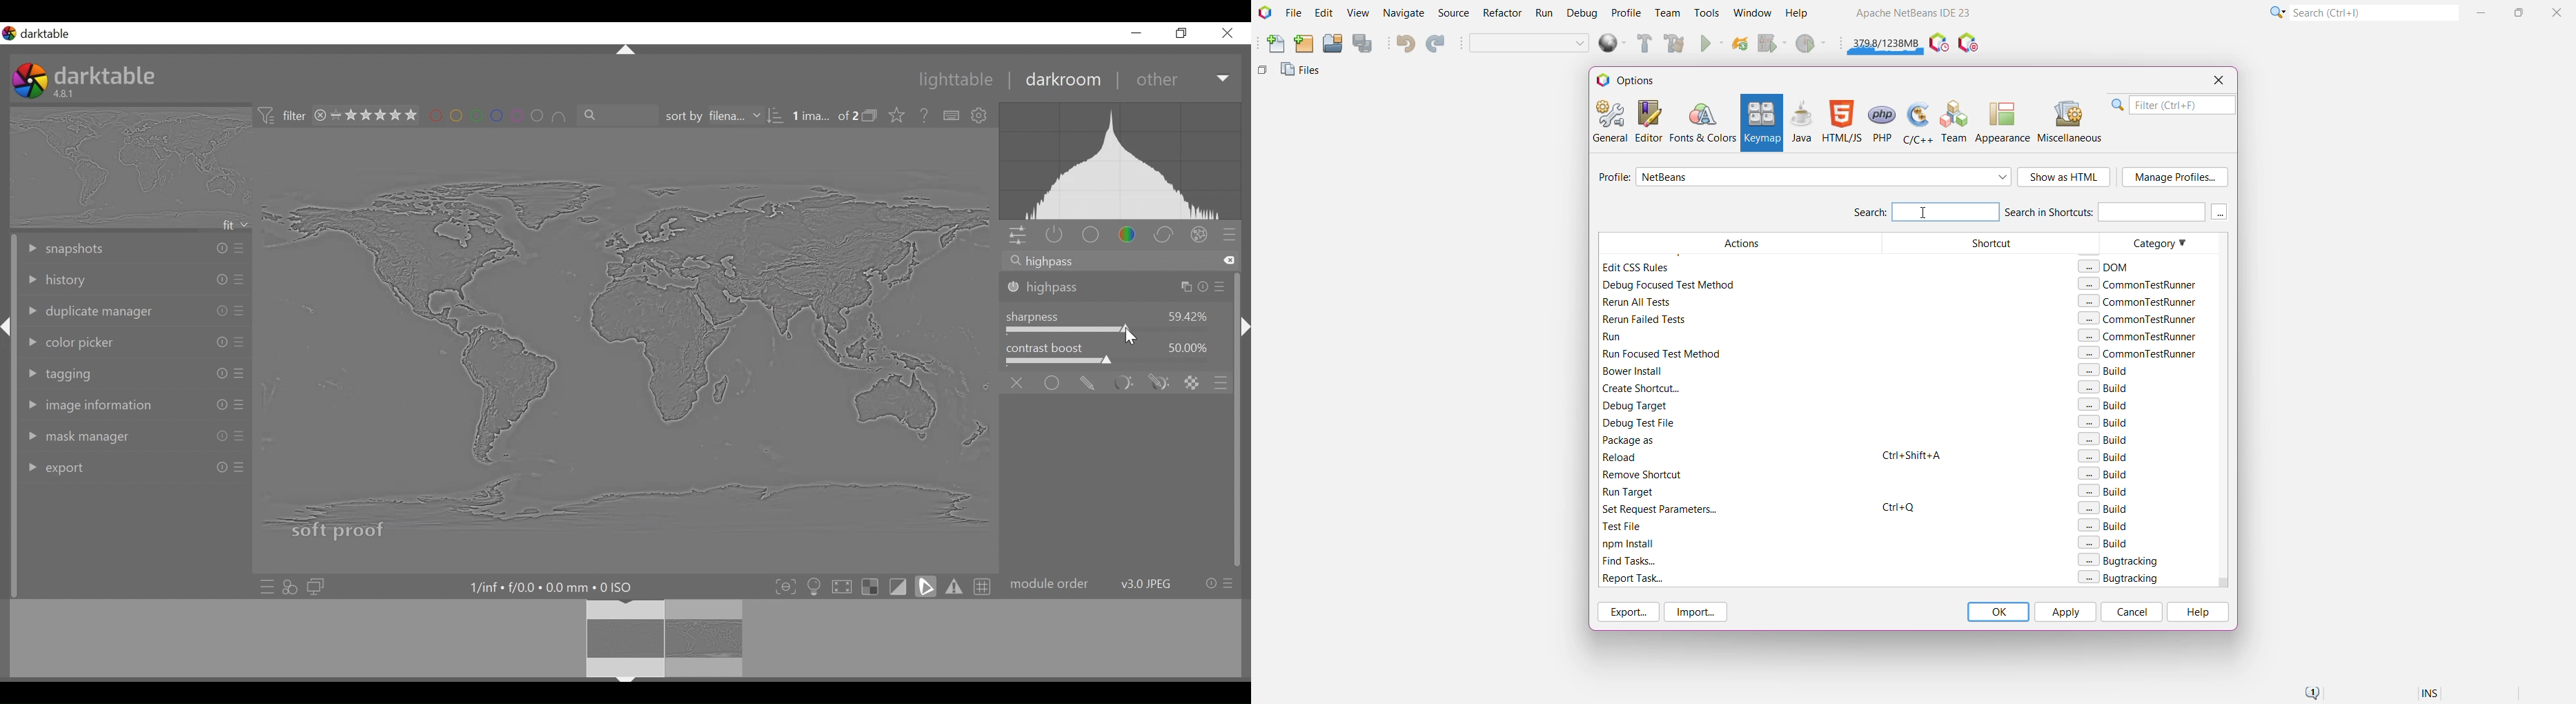 The width and height of the screenshot is (2576, 728). I want to click on filter by text from images, so click(616, 115).